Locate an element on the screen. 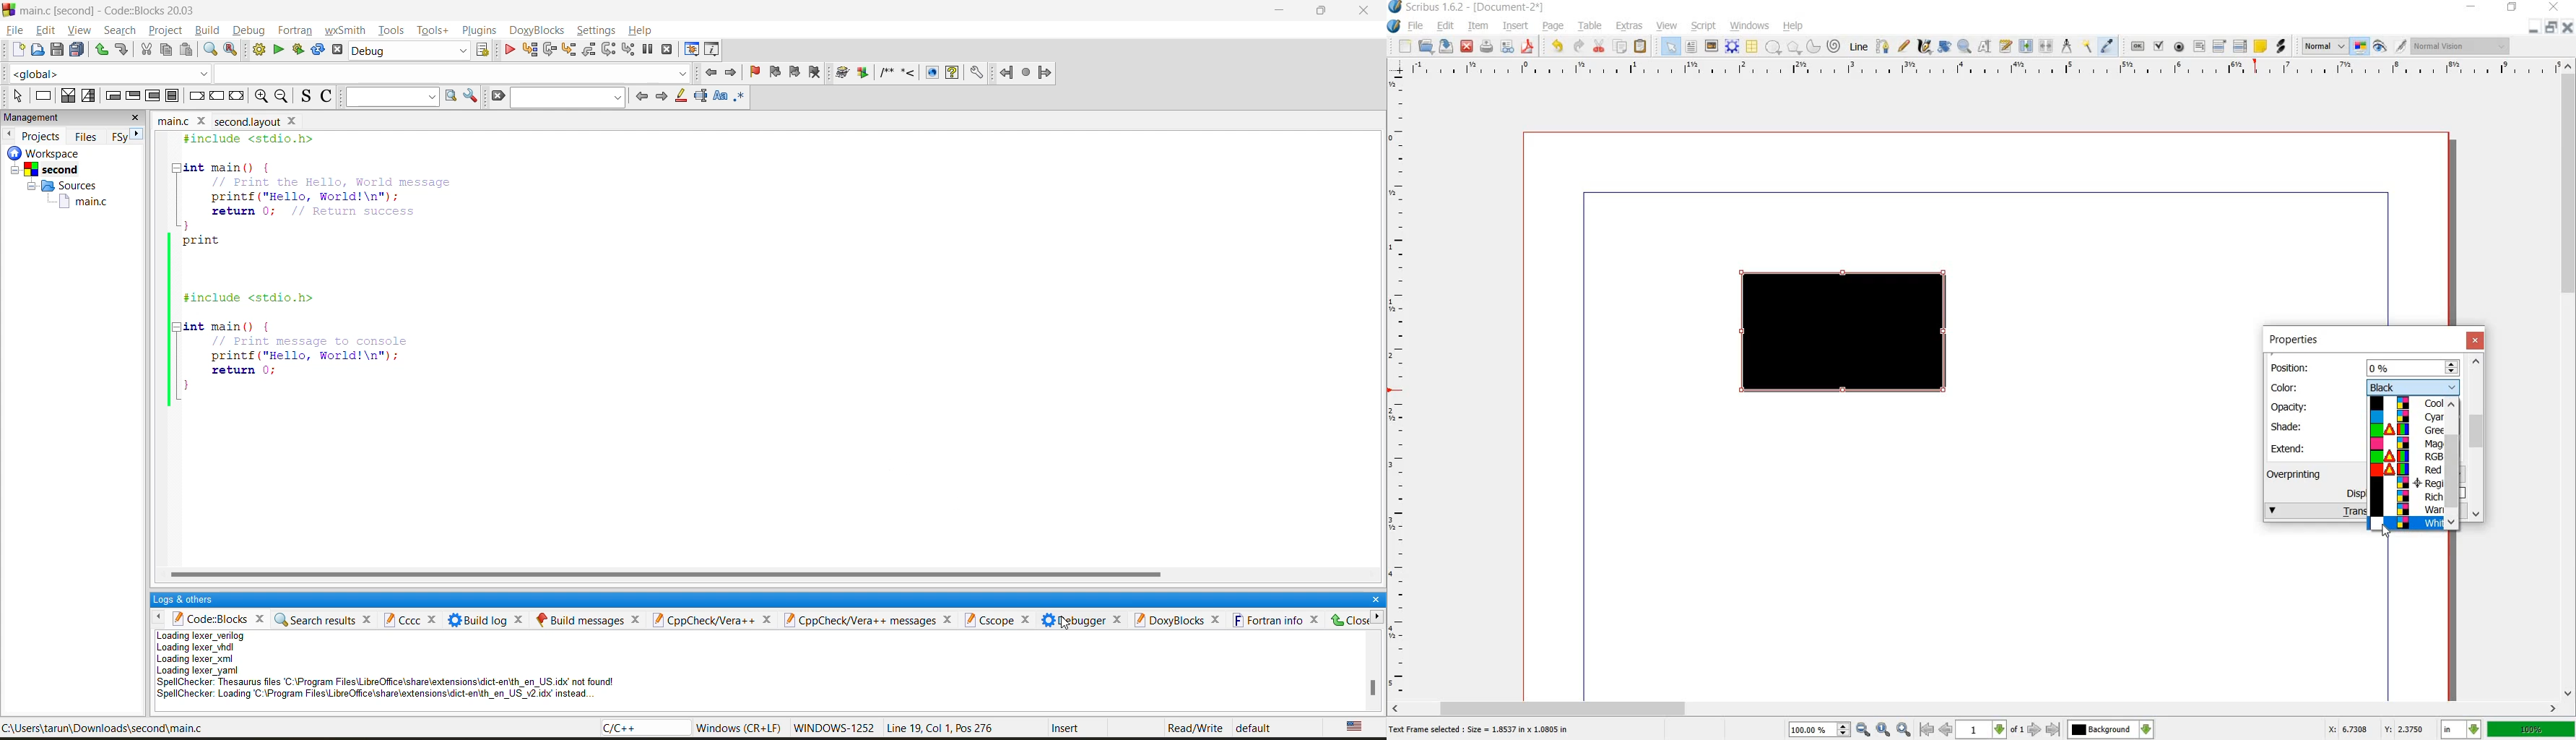 This screenshot has height=756, width=2576. calligraphic line is located at coordinates (1924, 45).